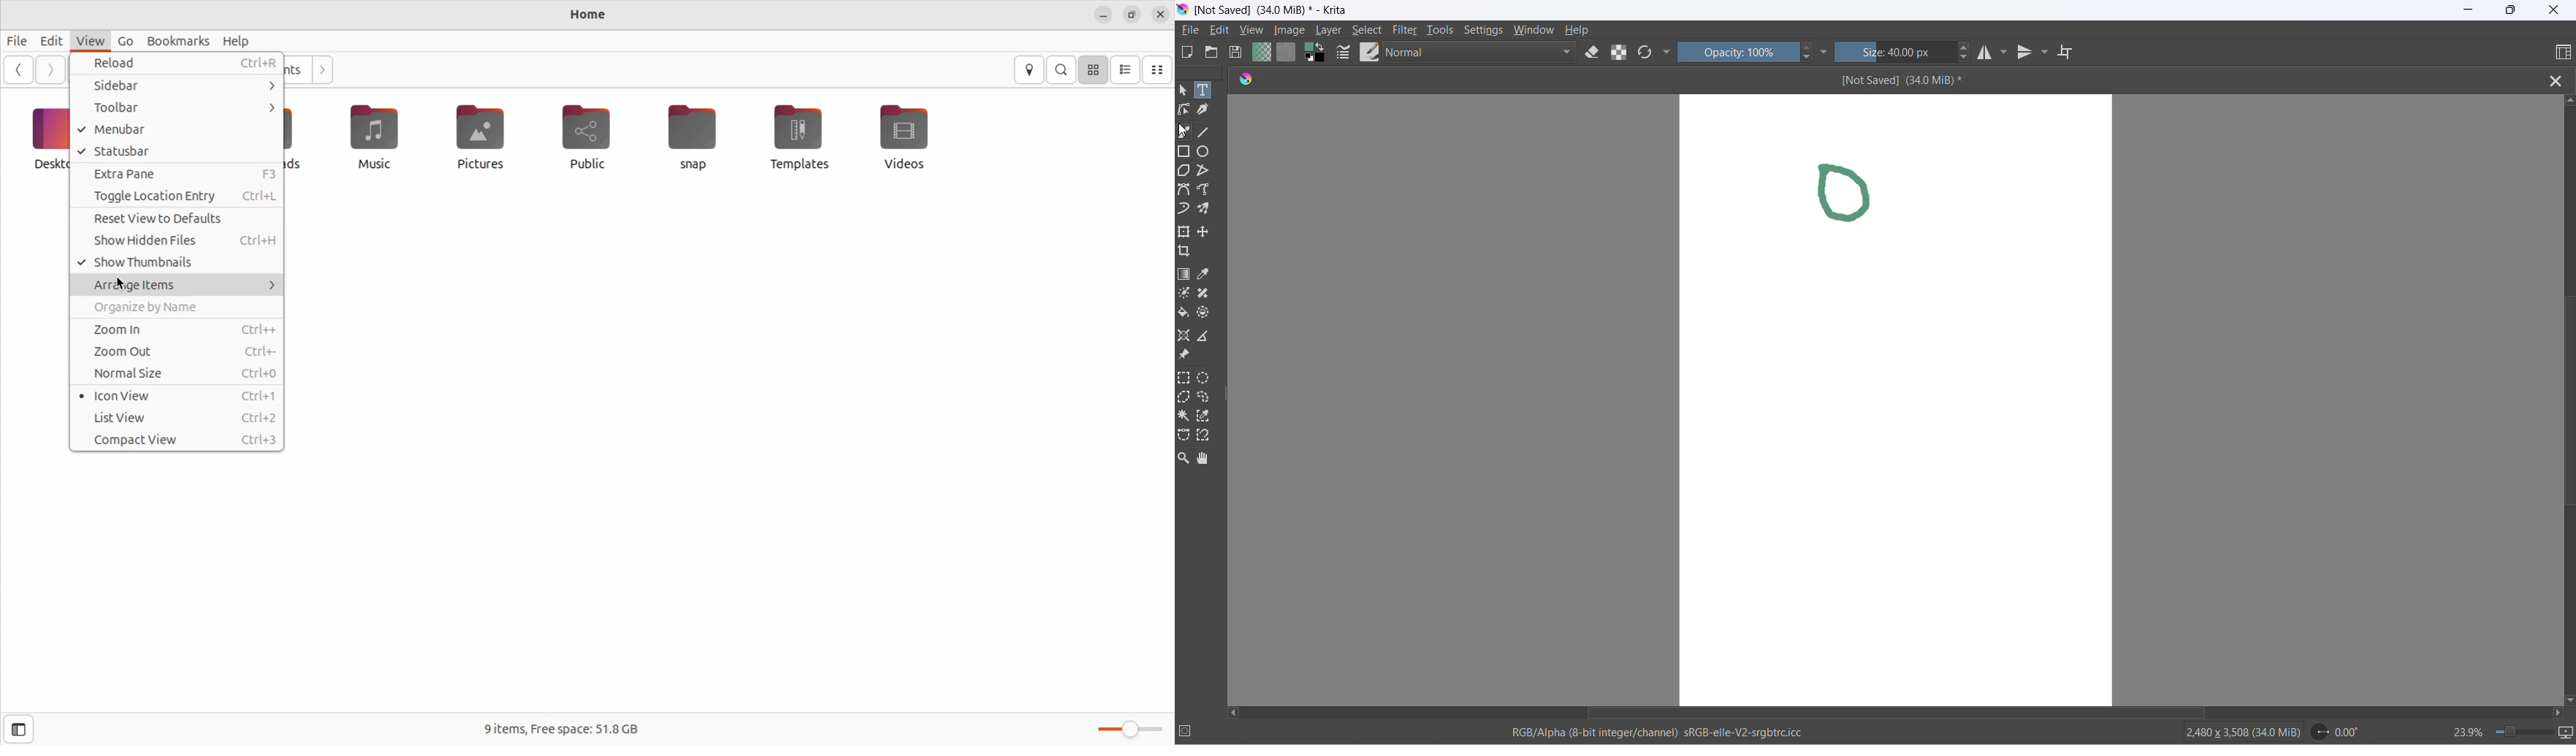  Describe the element at coordinates (1104, 14) in the screenshot. I see `minimze` at that location.